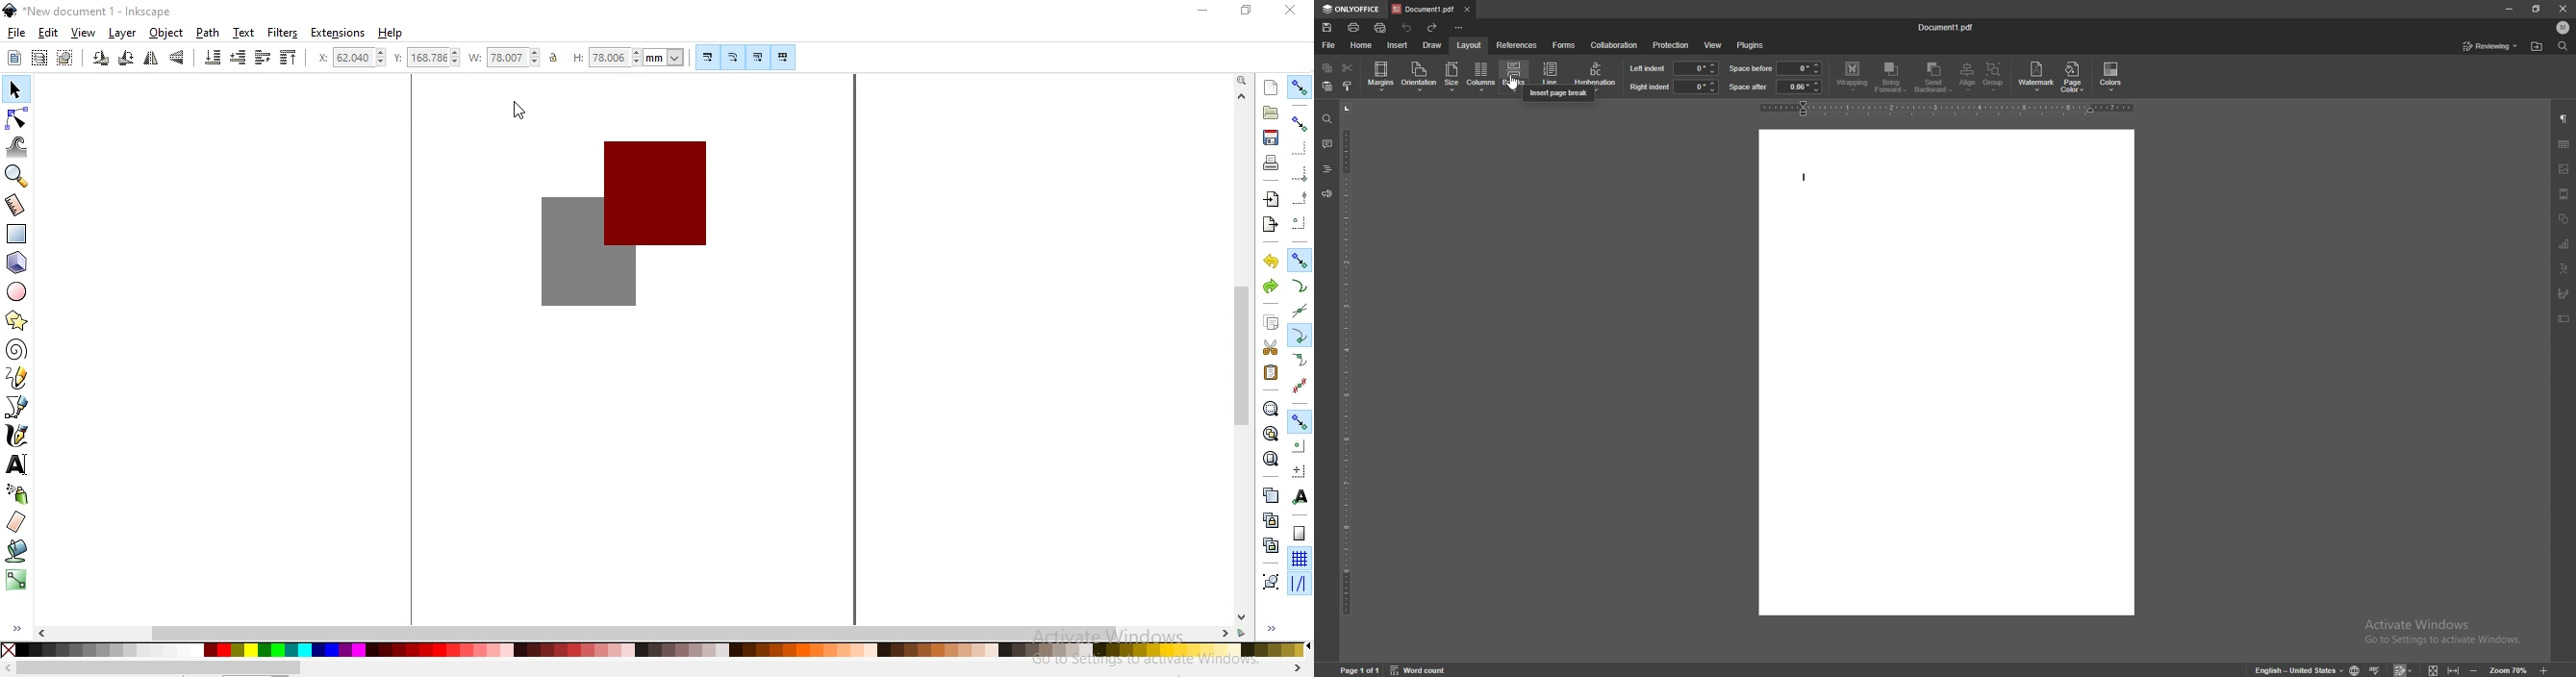  I want to click on layout, so click(1470, 44).